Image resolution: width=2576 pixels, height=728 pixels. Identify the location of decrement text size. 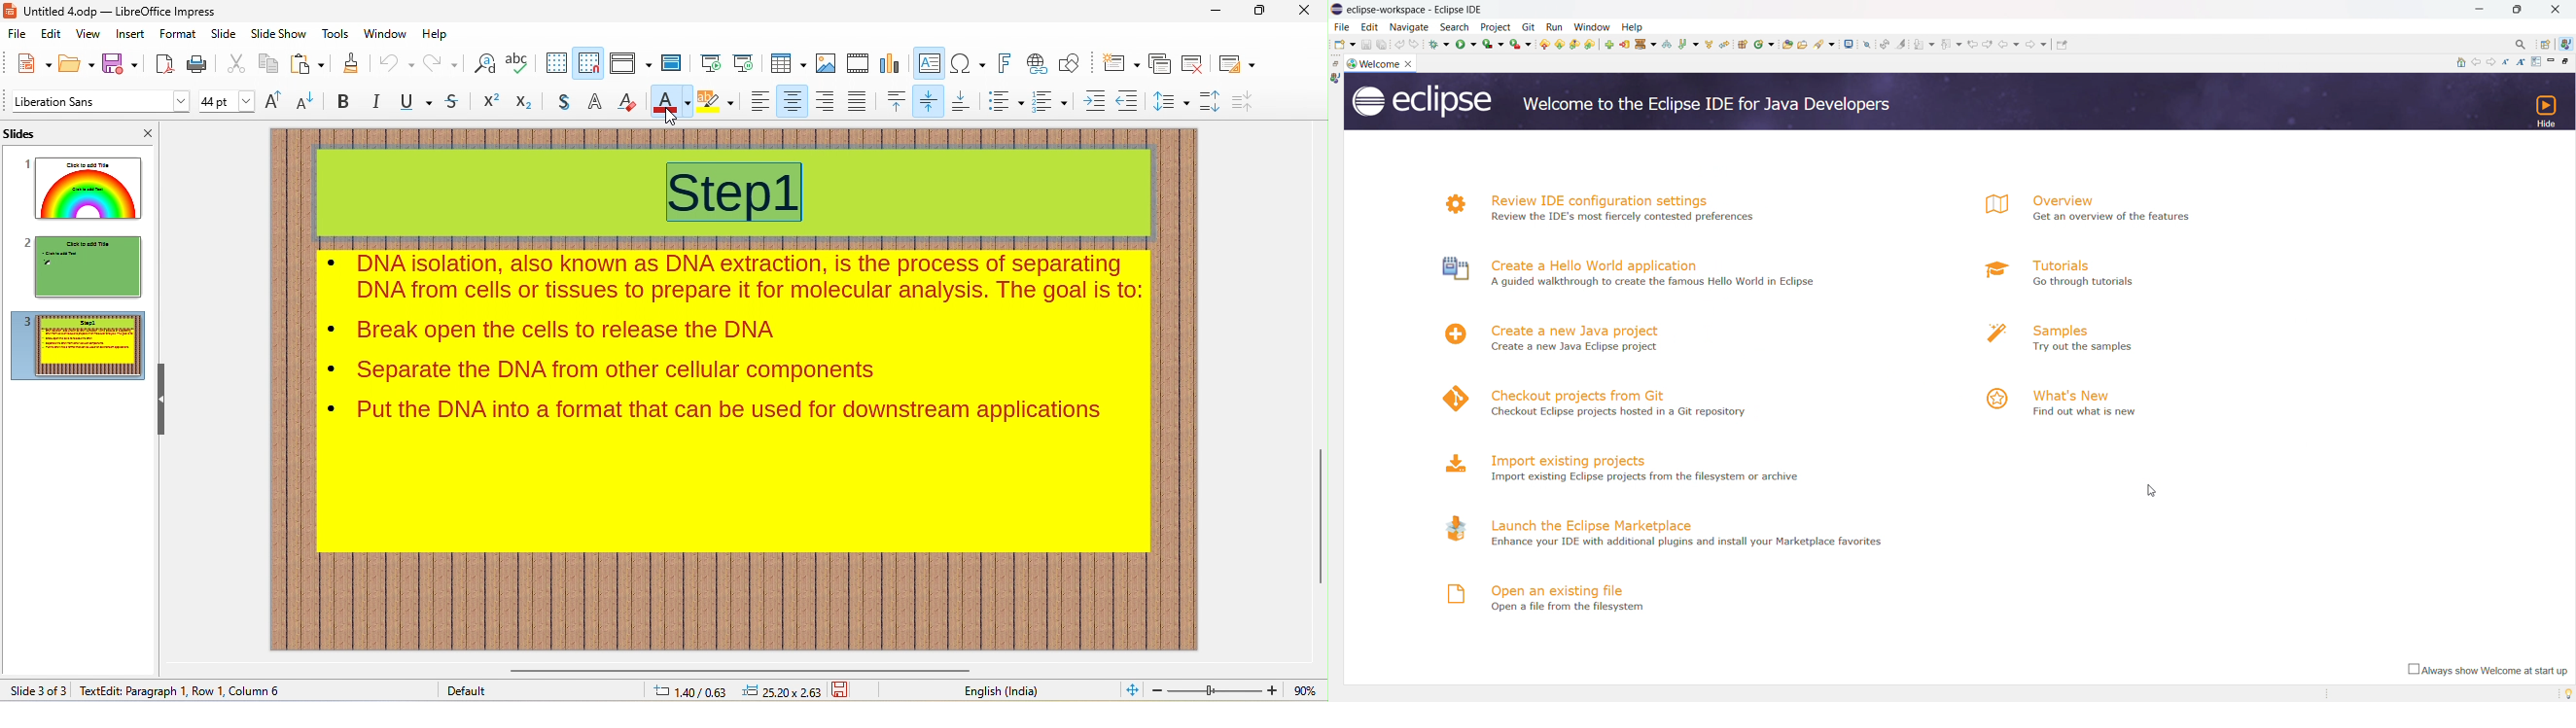
(305, 102).